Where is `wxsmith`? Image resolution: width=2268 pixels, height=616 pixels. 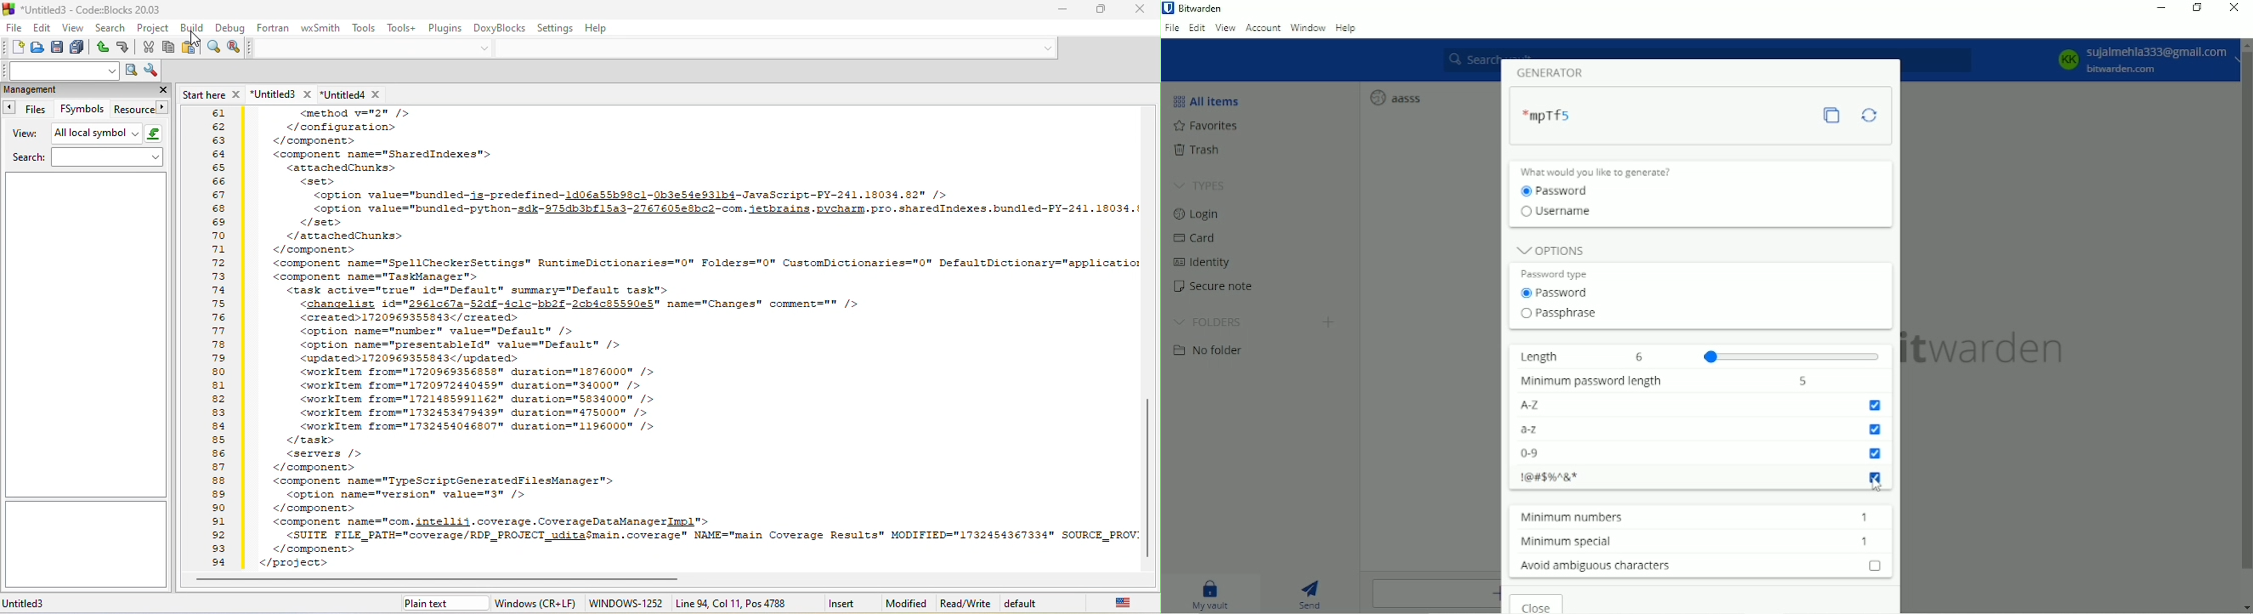 wxsmith is located at coordinates (320, 28).